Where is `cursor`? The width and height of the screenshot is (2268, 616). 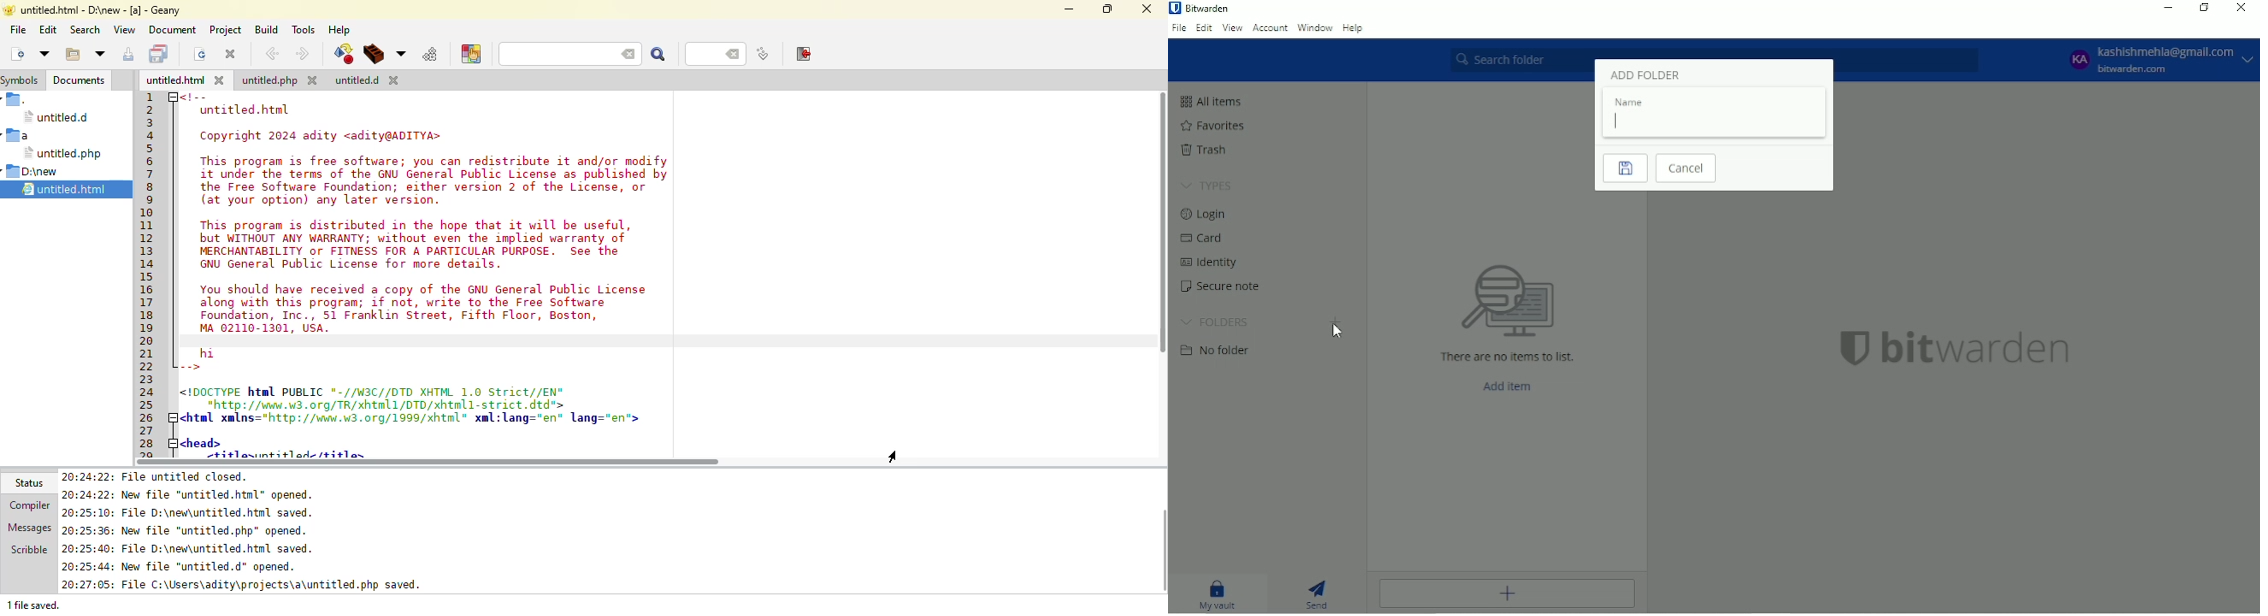
cursor is located at coordinates (1336, 338).